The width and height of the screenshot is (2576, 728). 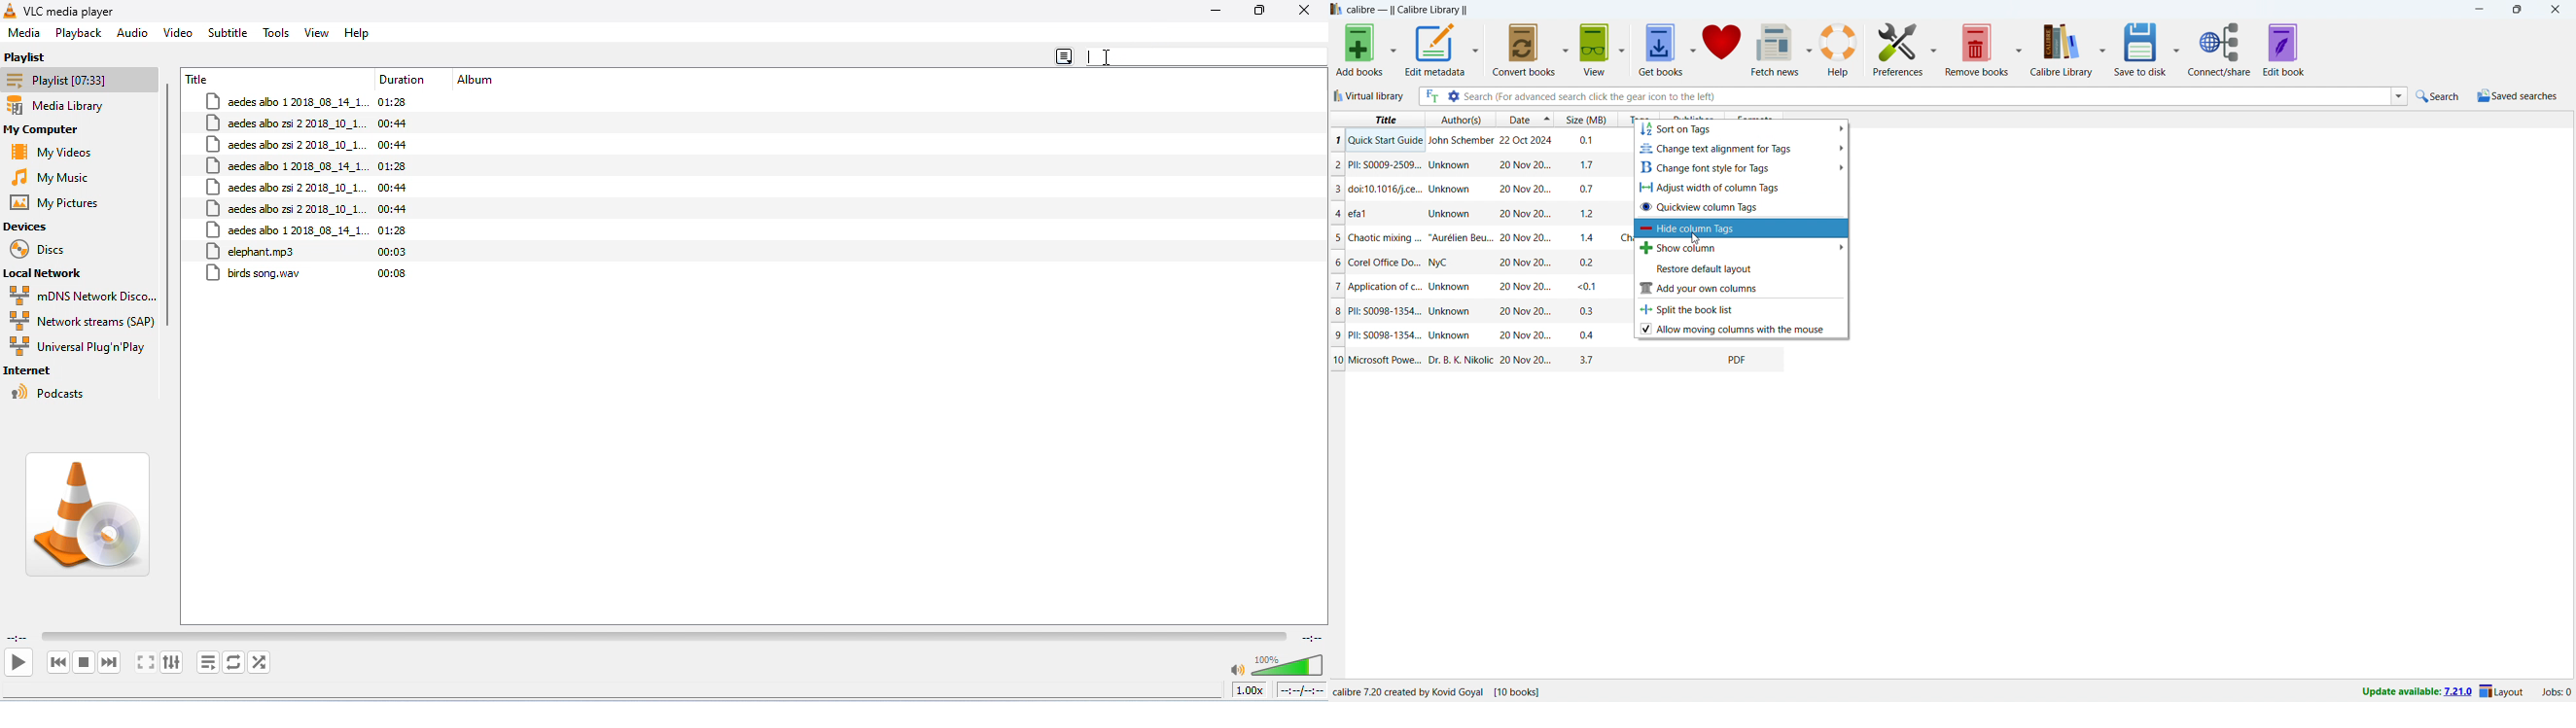 I want to click on quickview column tags, so click(x=1741, y=206).